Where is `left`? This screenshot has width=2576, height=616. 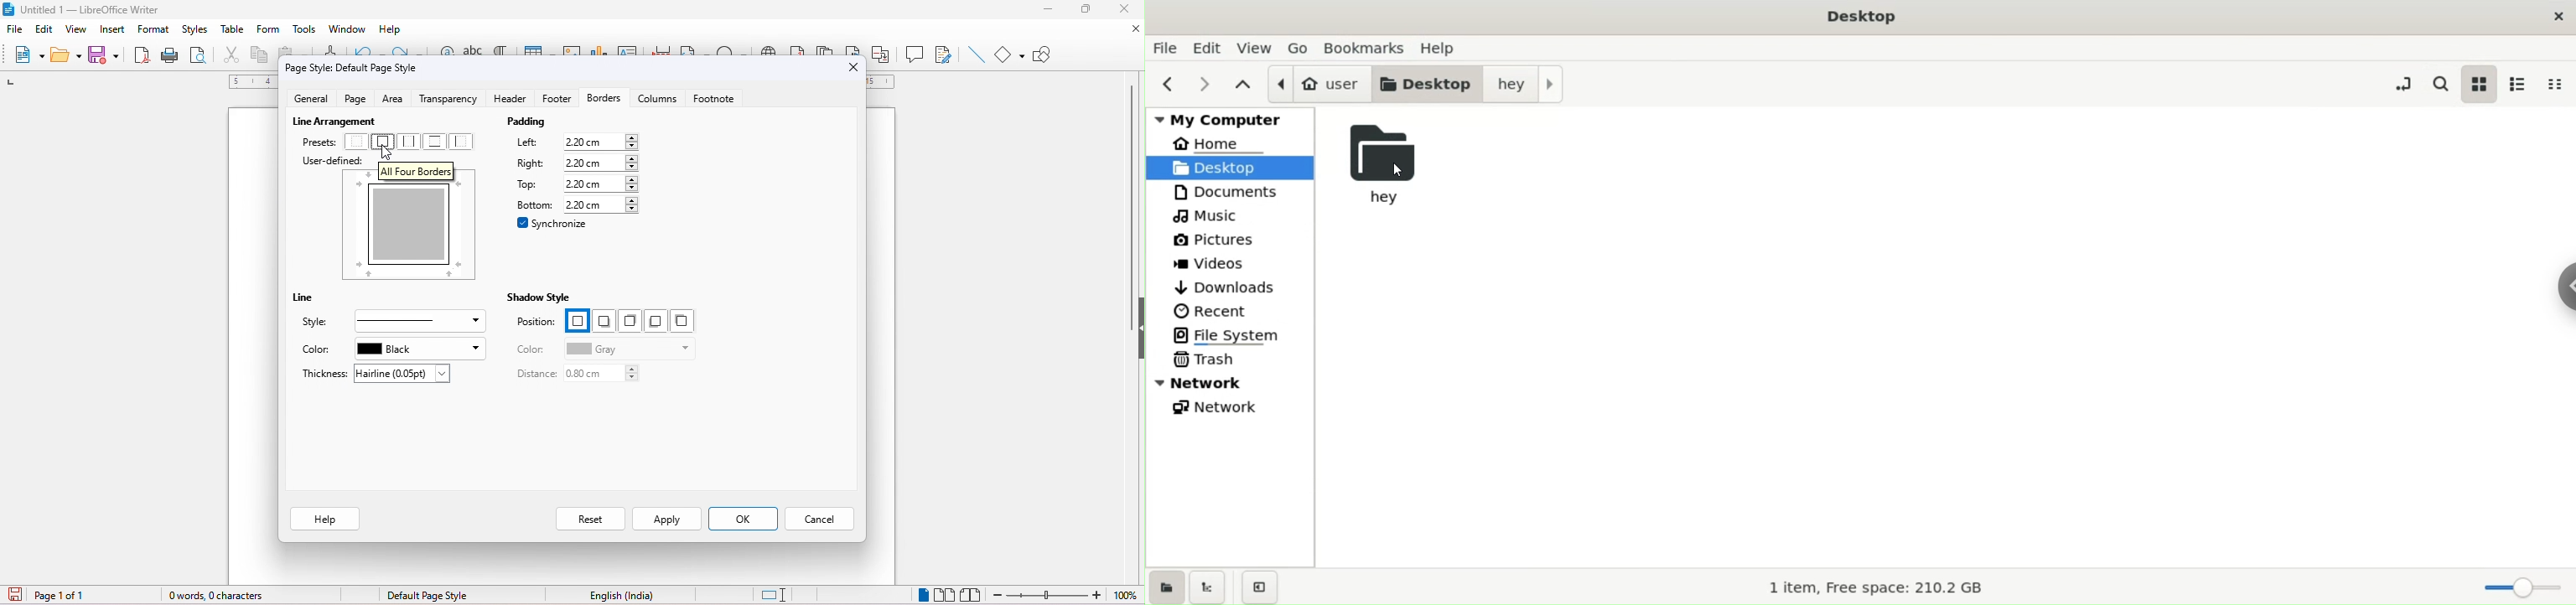 left is located at coordinates (533, 142).